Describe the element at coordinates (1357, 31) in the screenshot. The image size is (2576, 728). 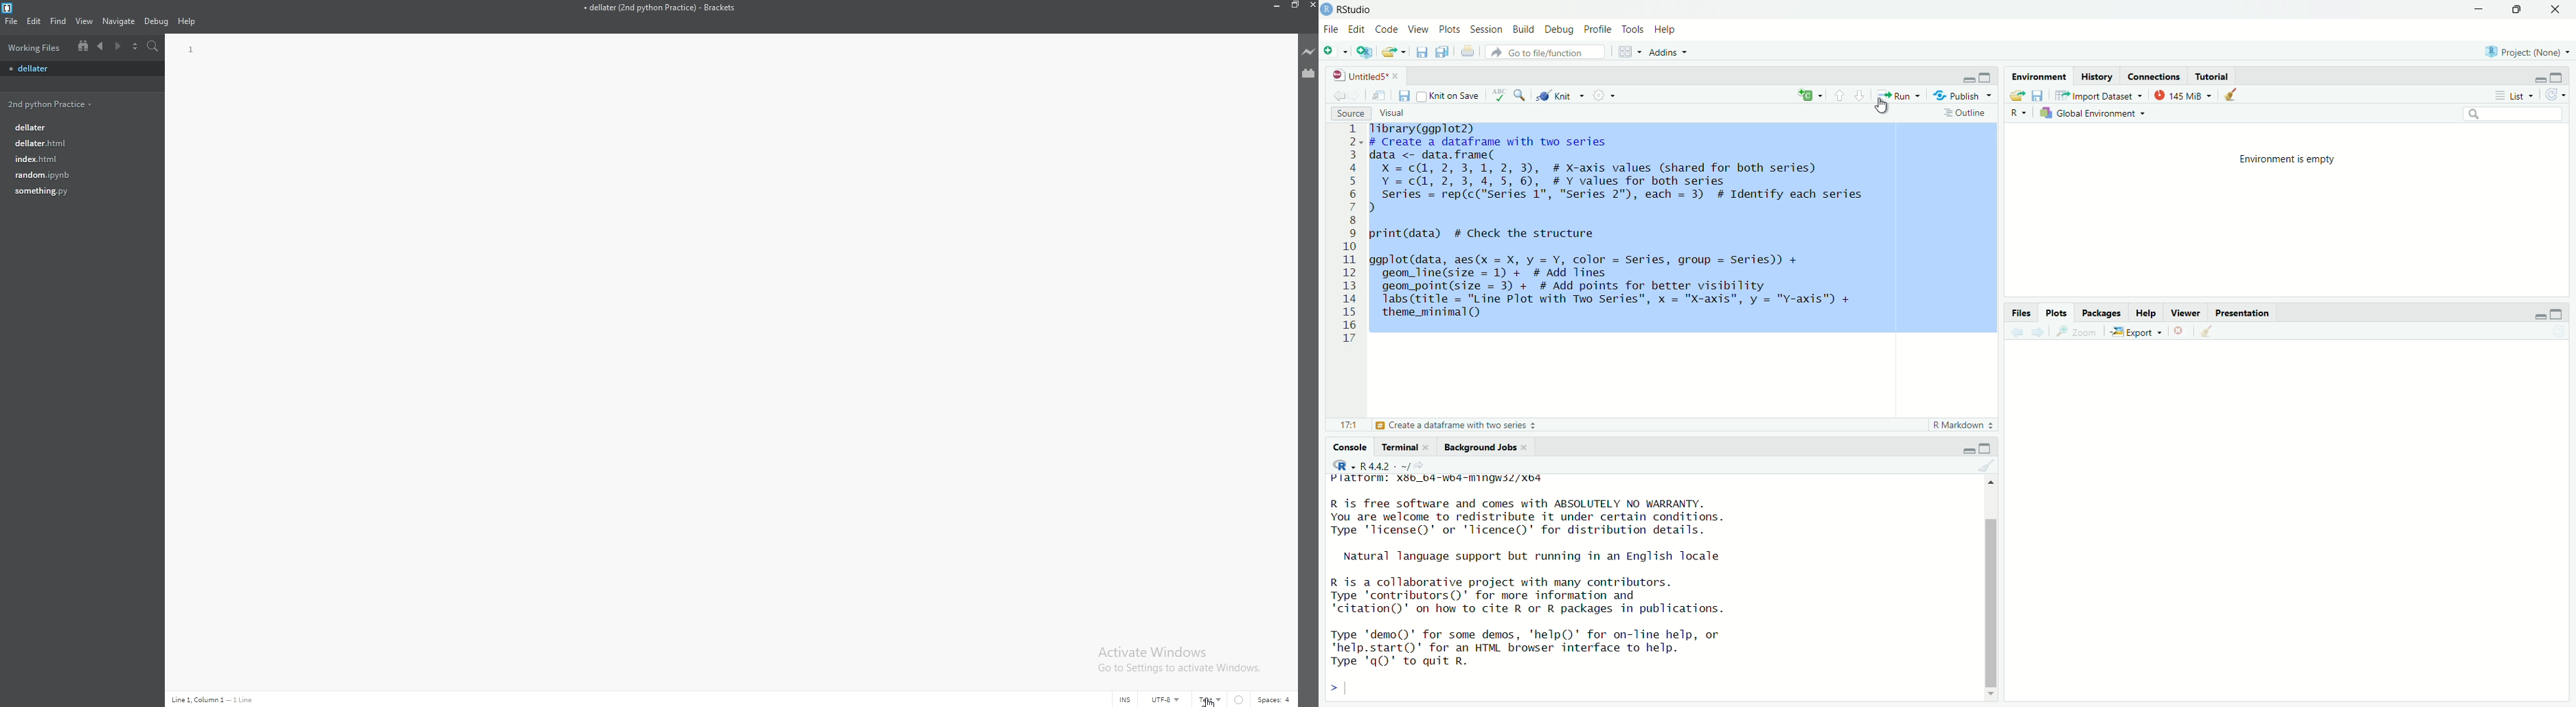
I see `edit` at that location.